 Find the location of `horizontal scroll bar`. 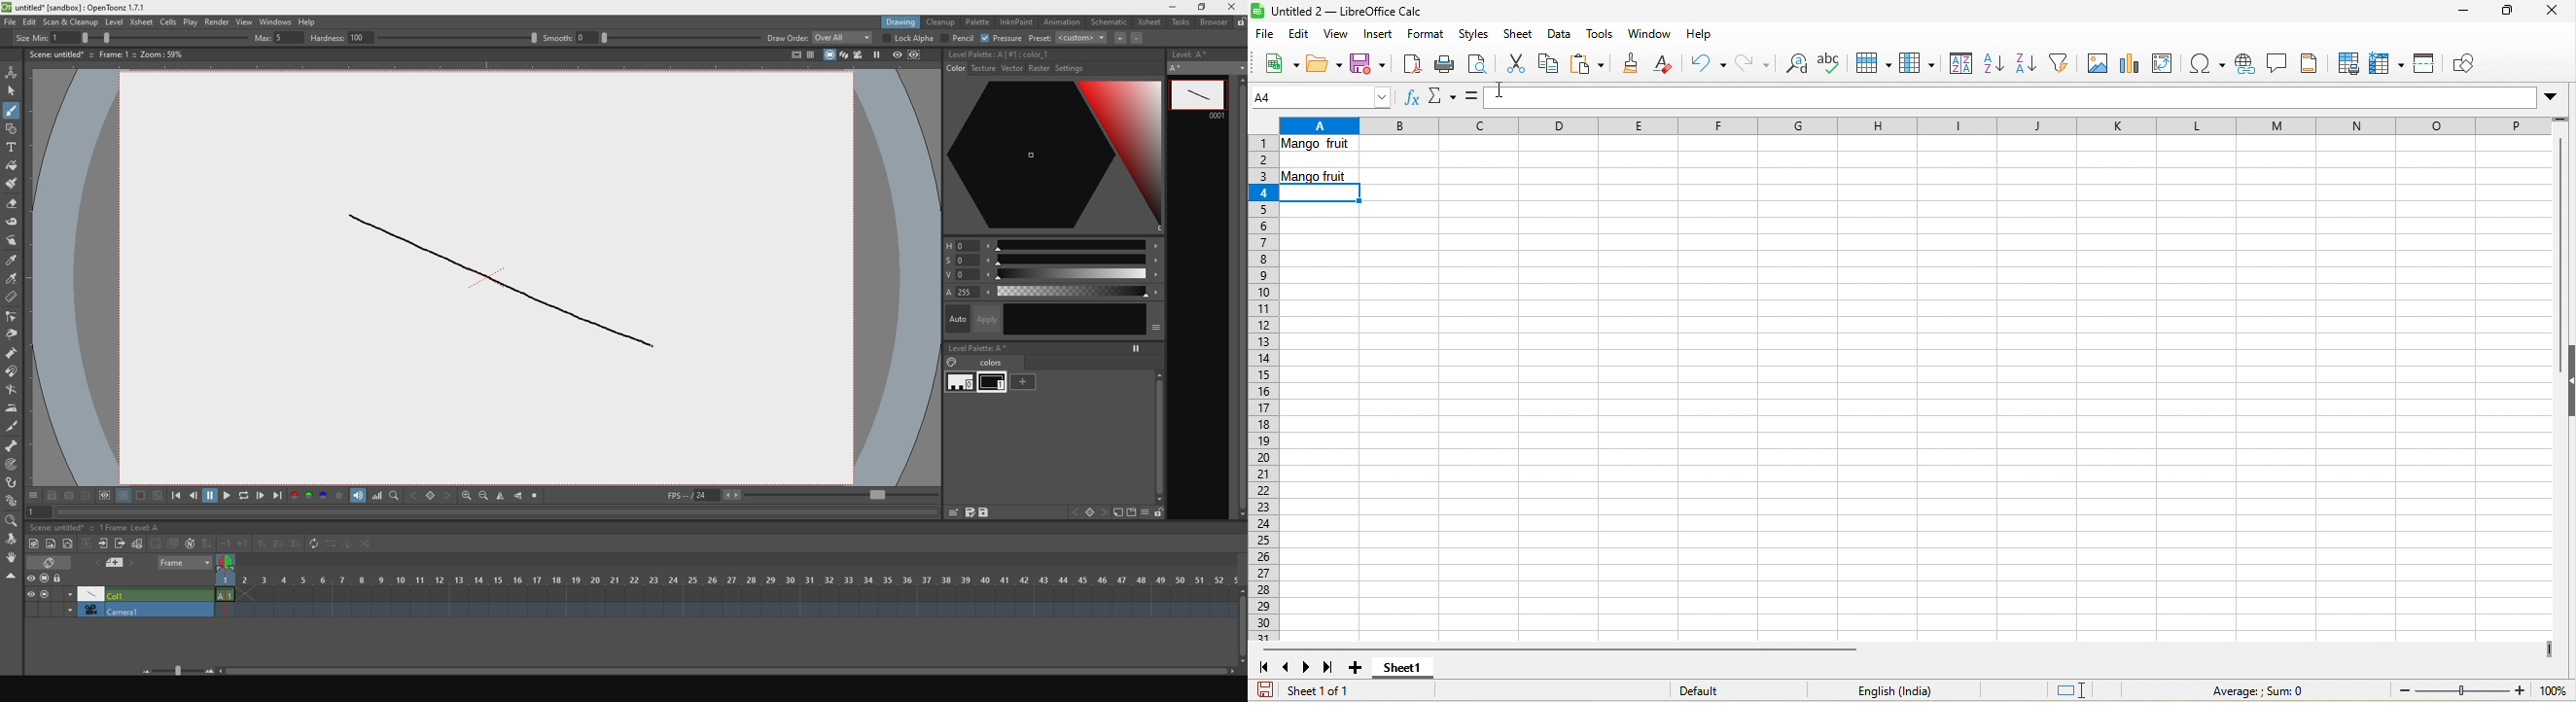

horizontal scroll bar is located at coordinates (1553, 649).